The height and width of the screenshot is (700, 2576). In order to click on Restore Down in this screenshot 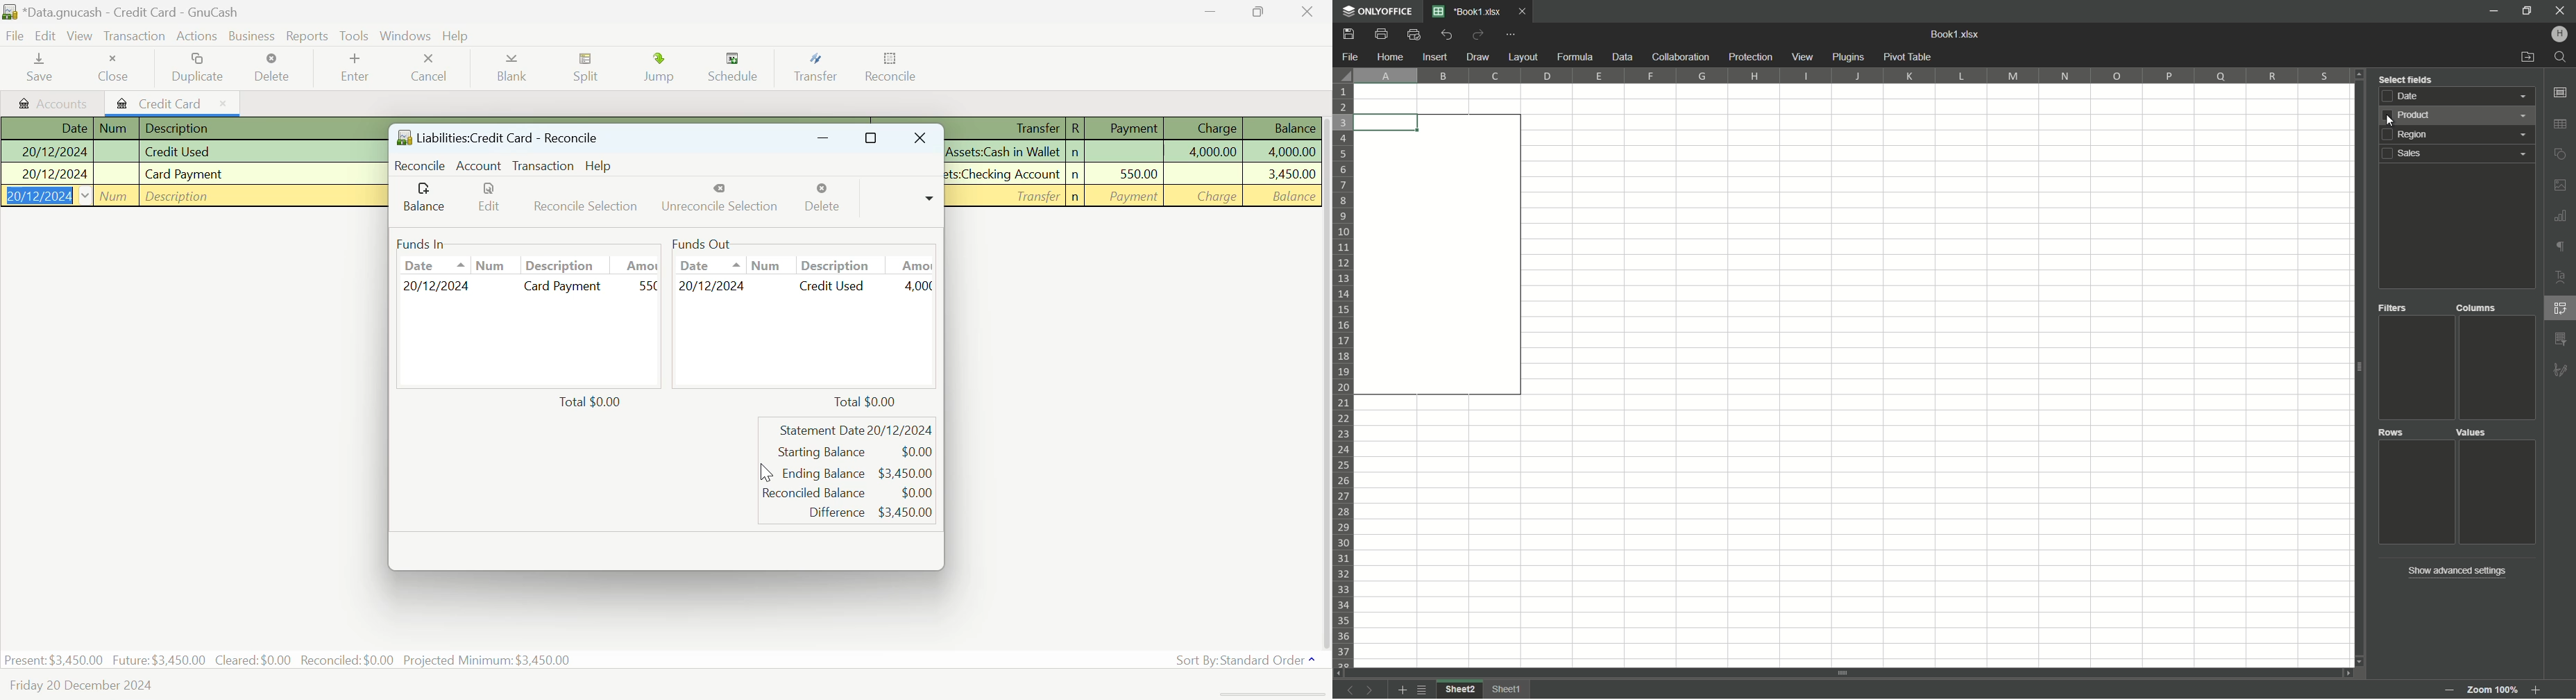, I will do `click(1212, 12)`.